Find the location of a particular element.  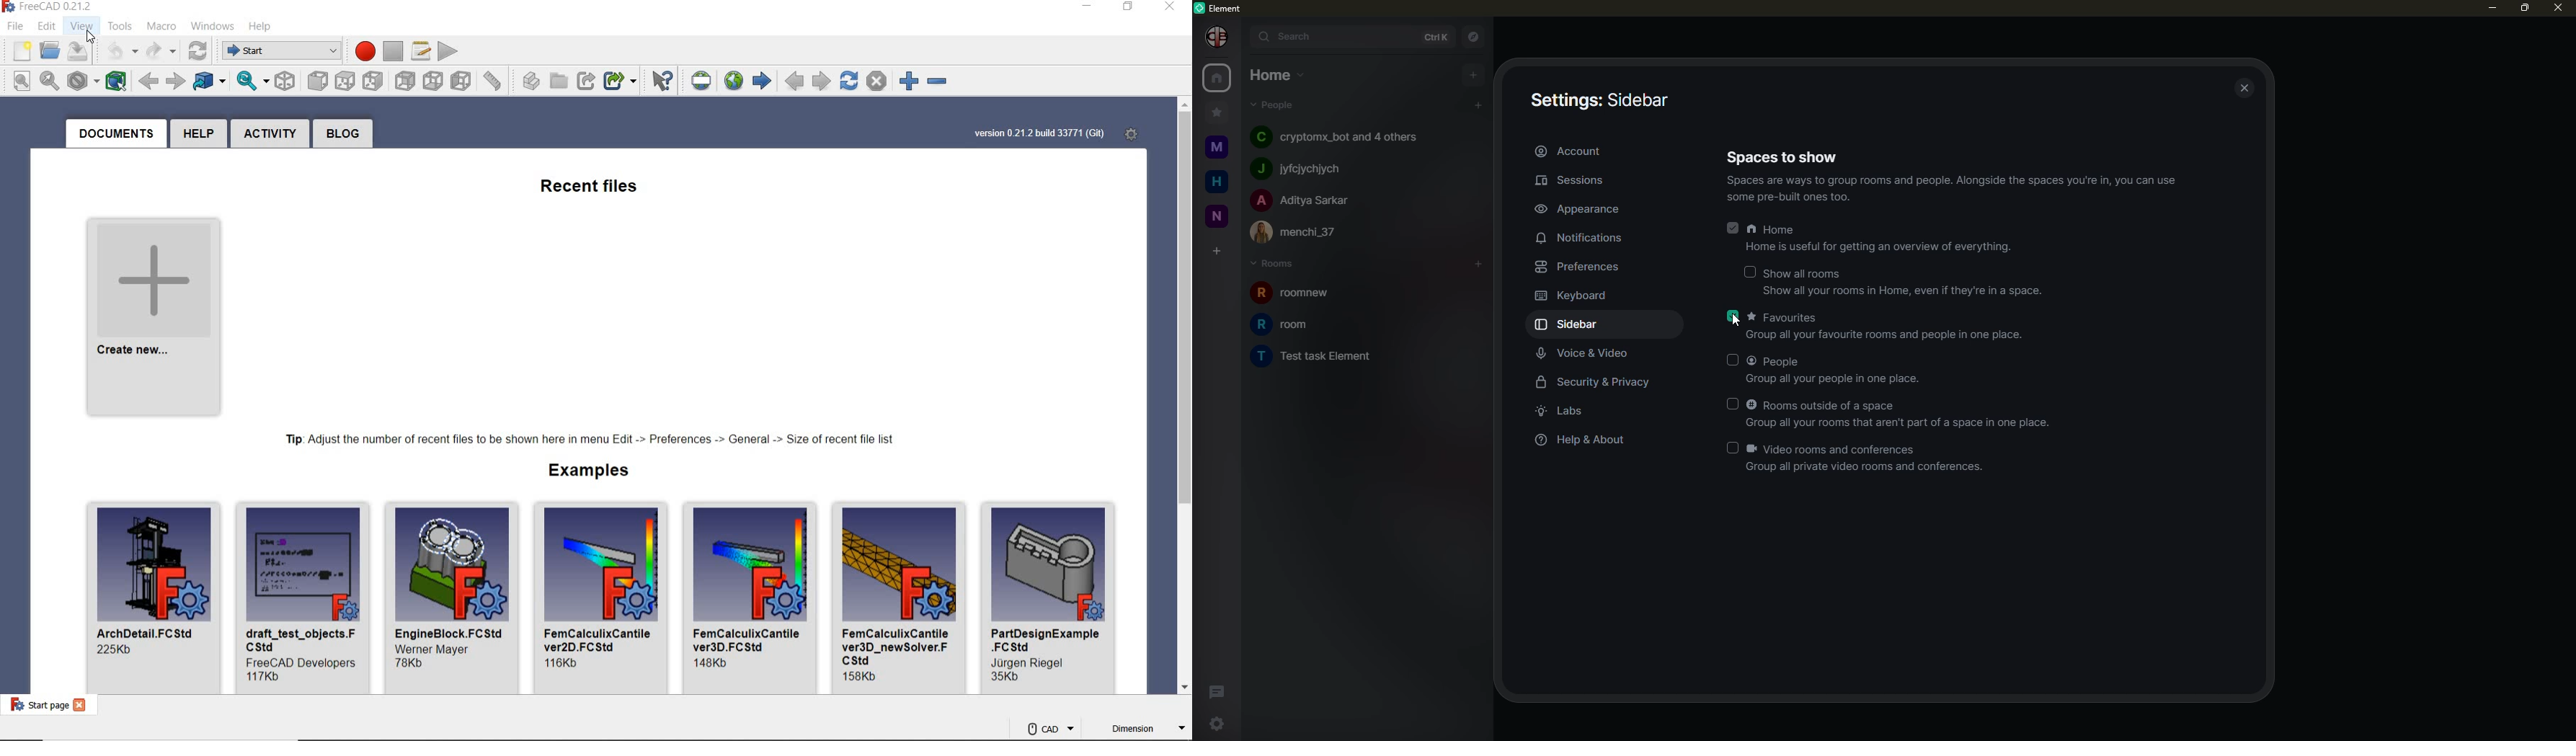

stop macro recording is located at coordinates (393, 51).